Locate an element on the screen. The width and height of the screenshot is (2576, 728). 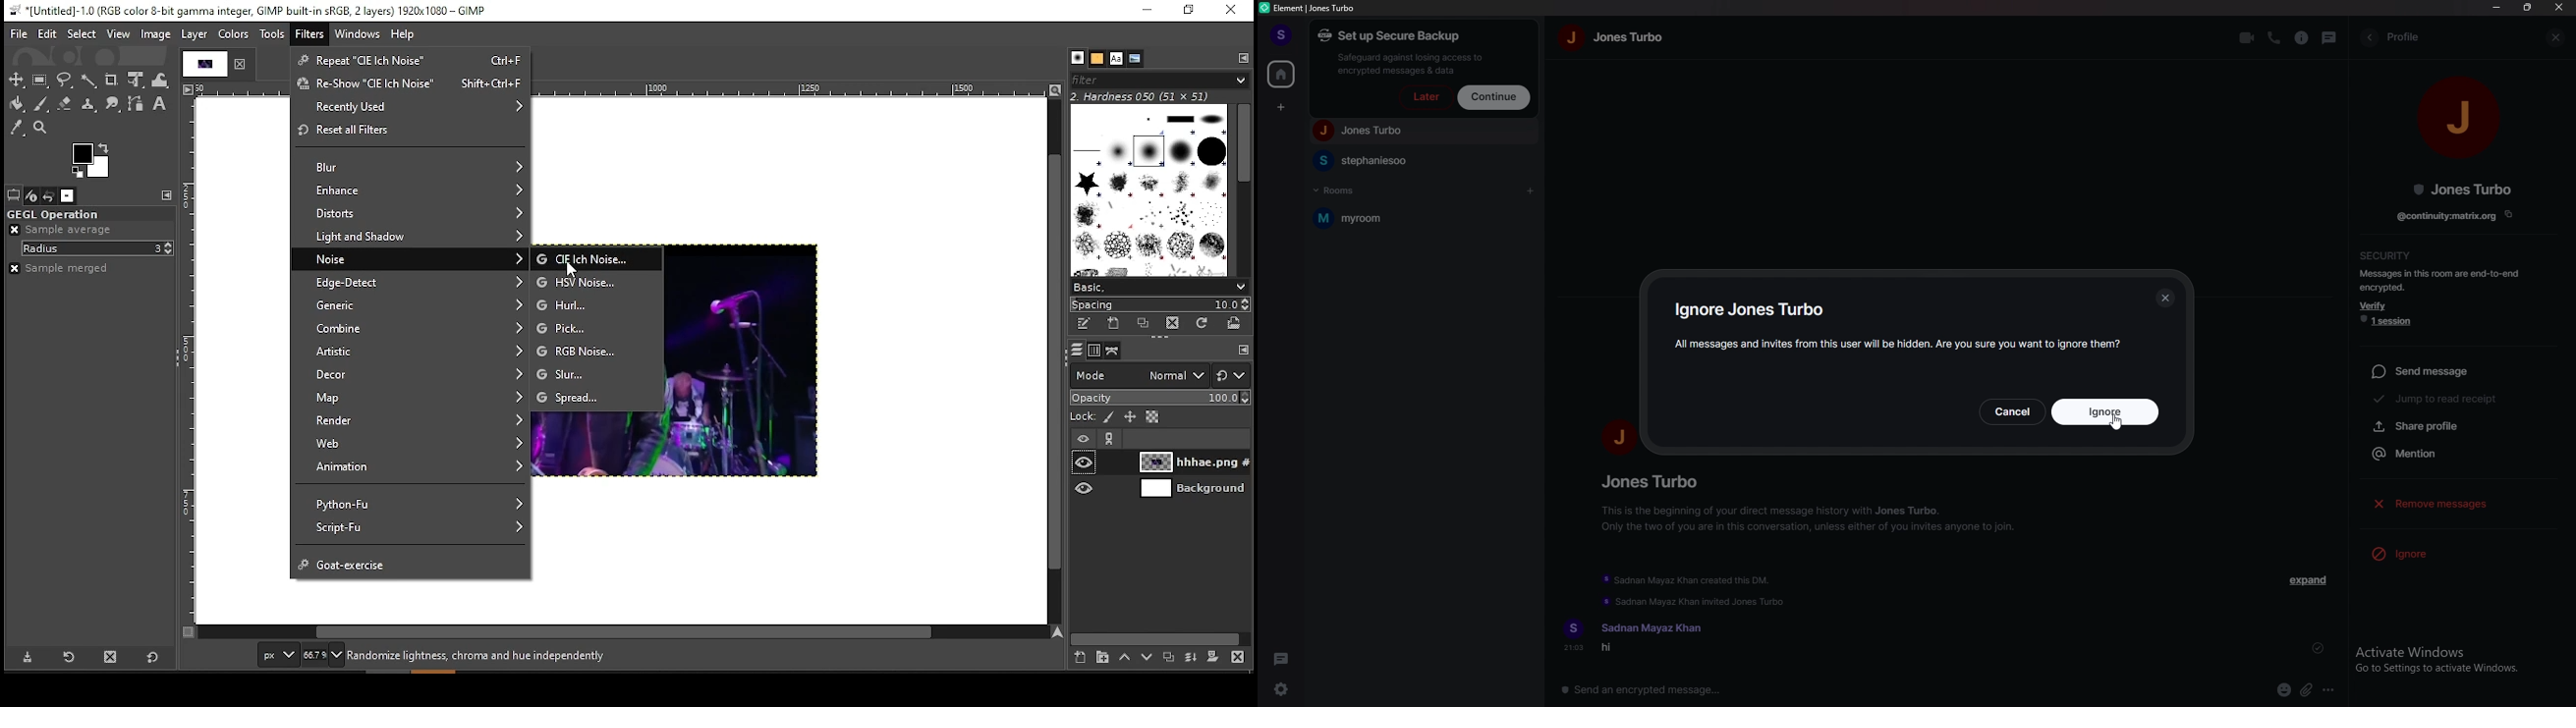
copy link is located at coordinates (2456, 214).